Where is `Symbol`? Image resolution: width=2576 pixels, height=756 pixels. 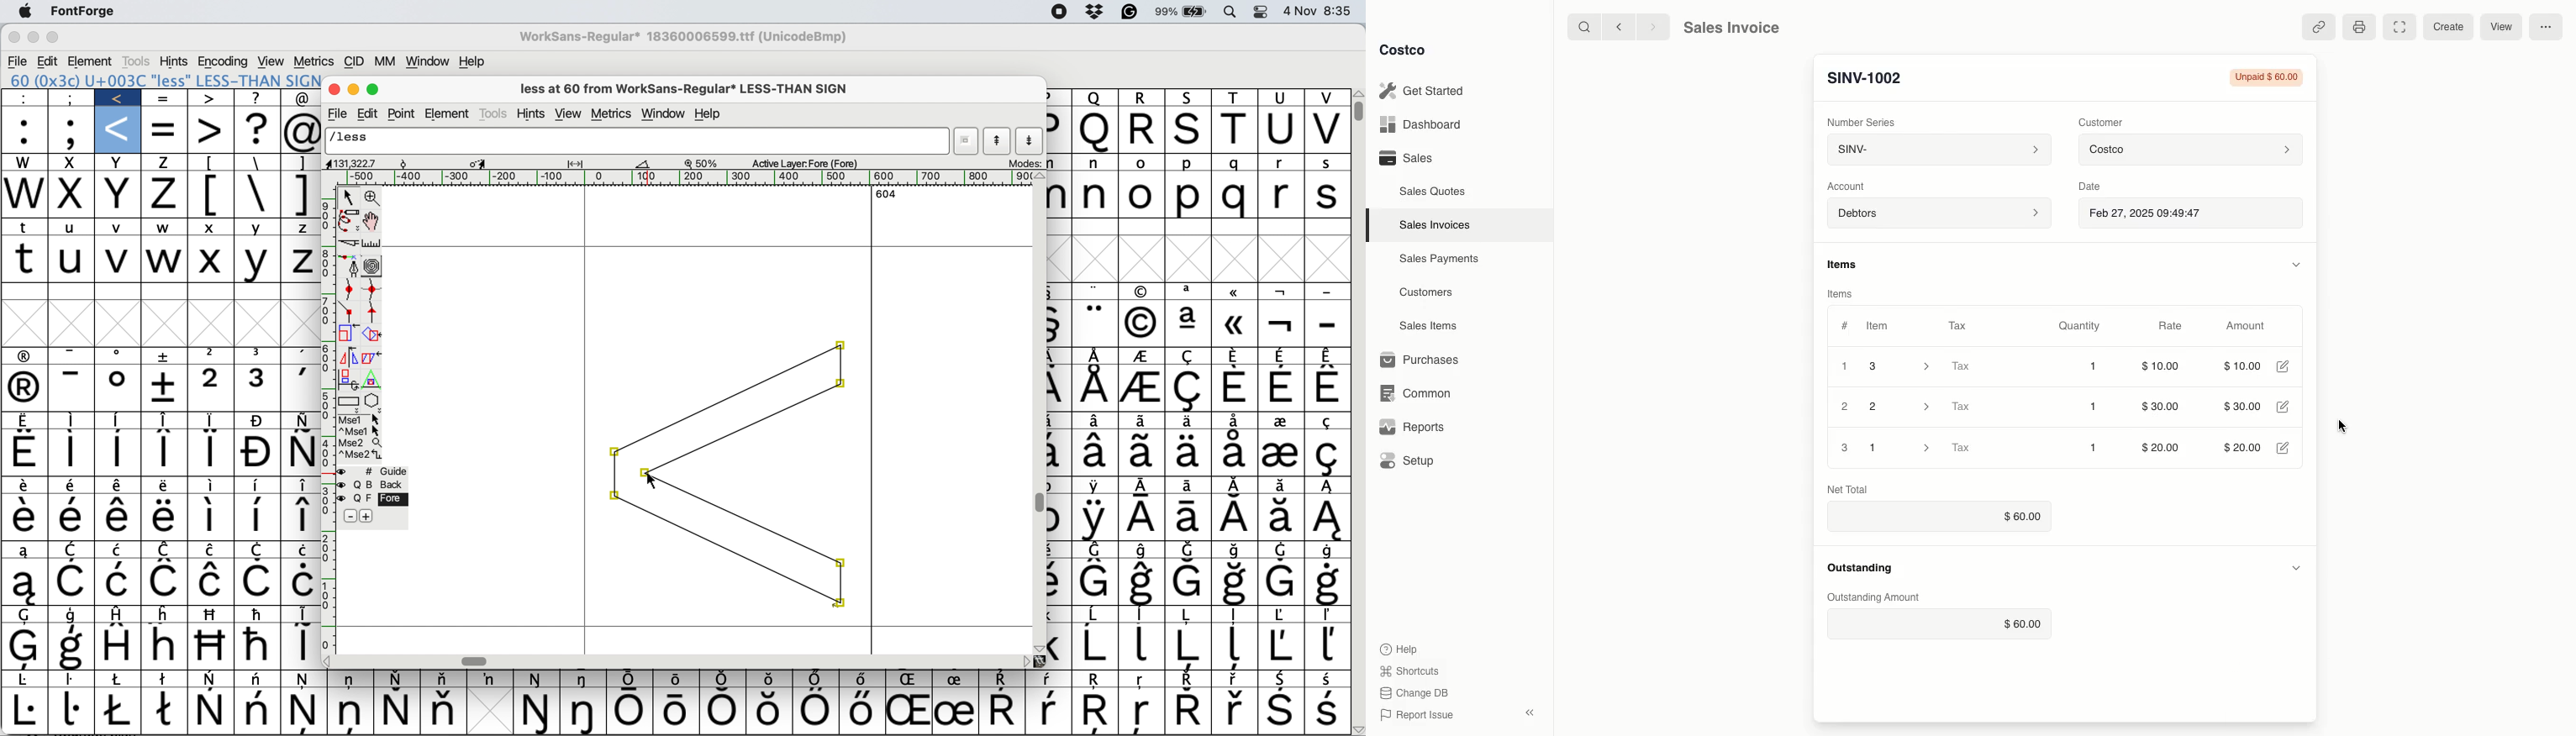 Symbol is located at coordinates (1189, 581).